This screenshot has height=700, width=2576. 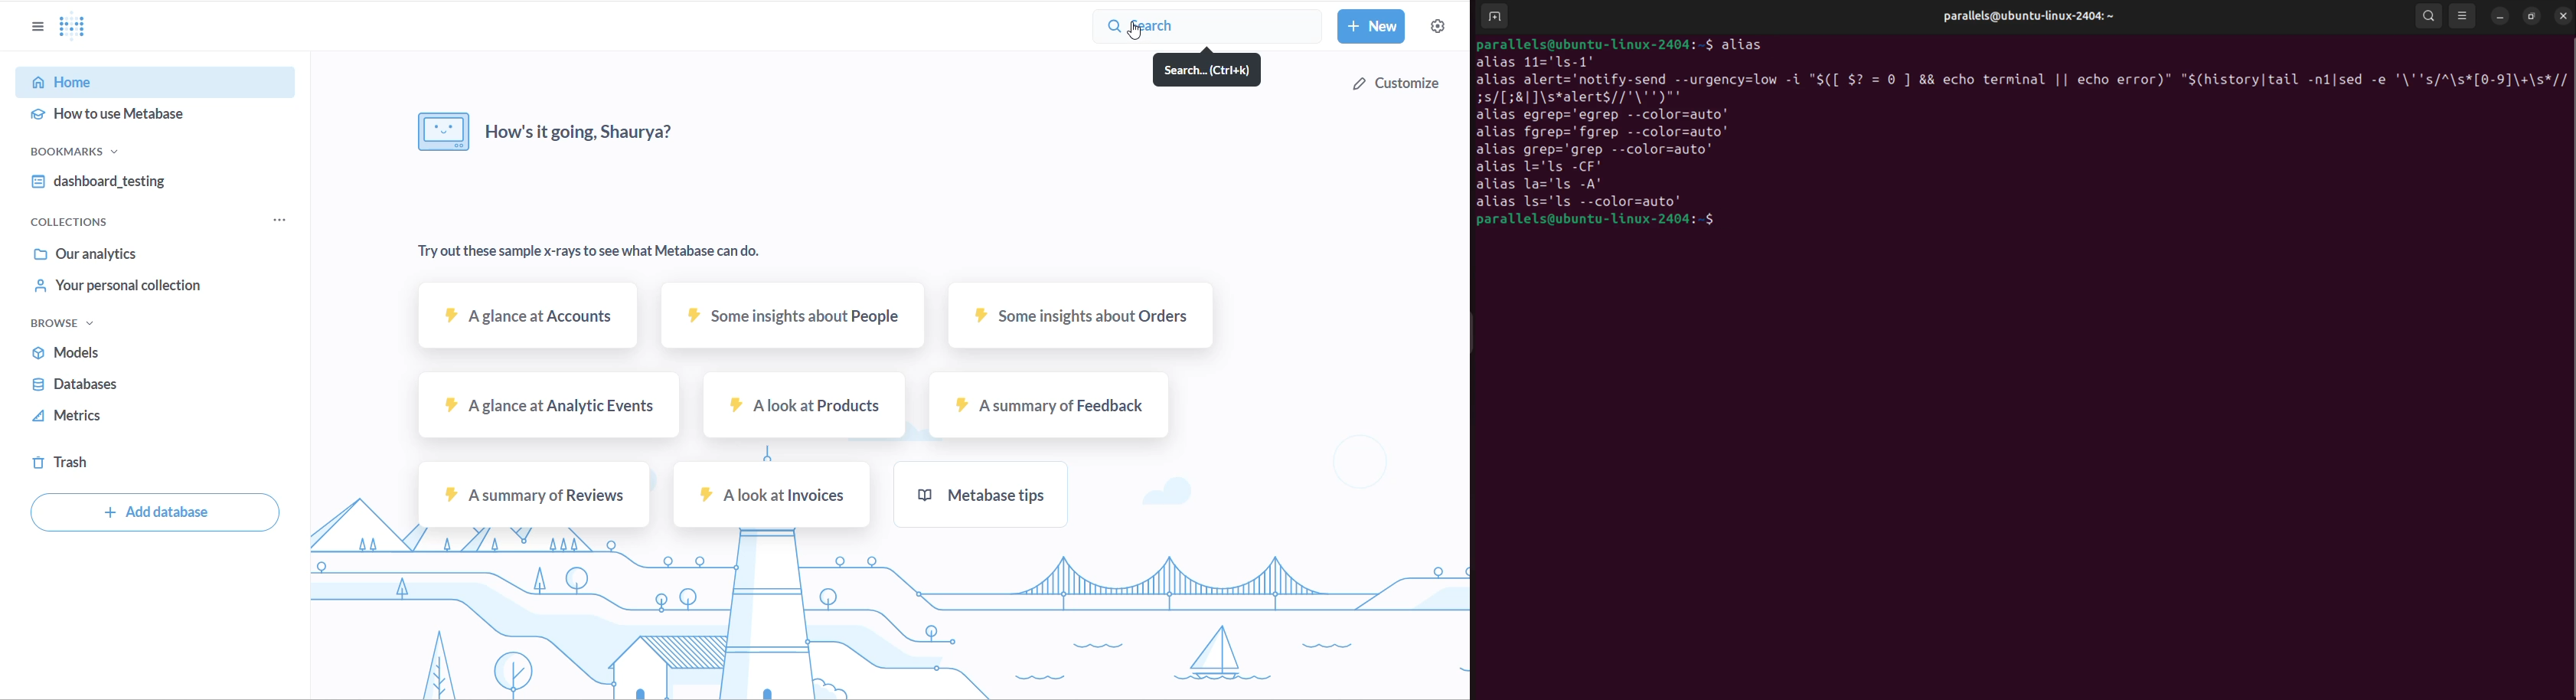 I want to click on some insights about order sample, so click(x=1078, y=316).